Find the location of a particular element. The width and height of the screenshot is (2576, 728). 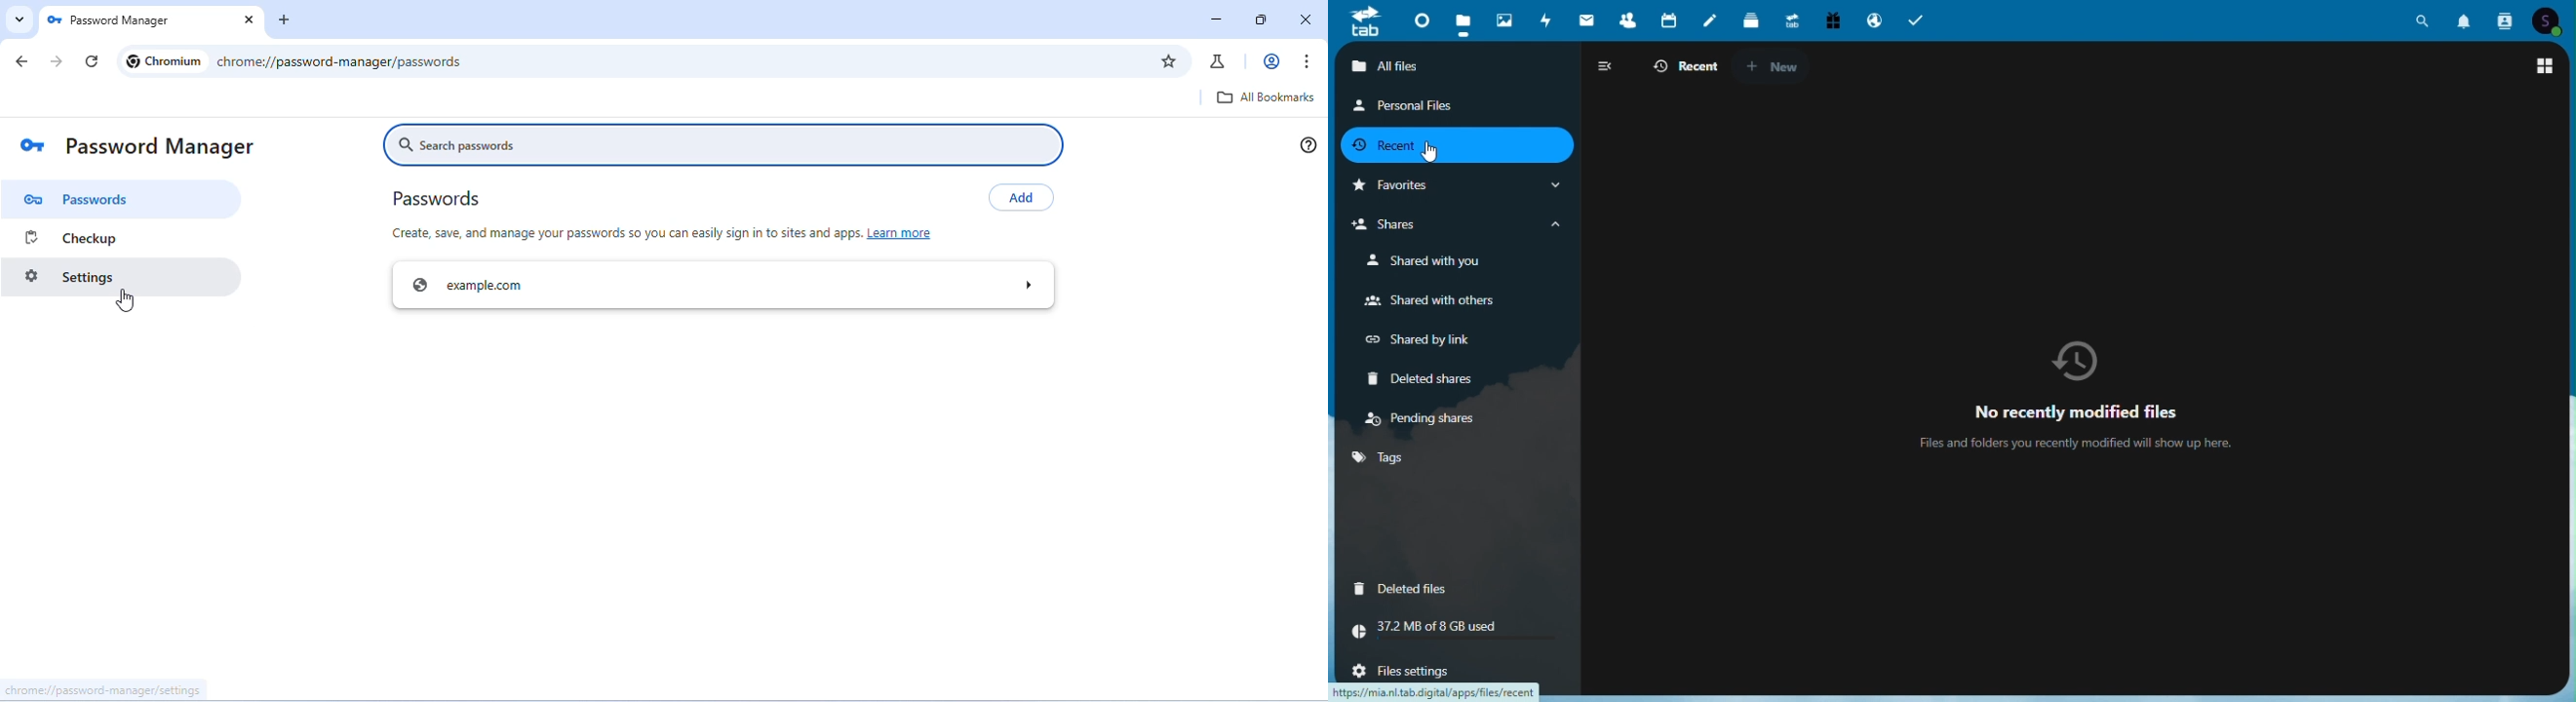

Personal Files is located at coordinates (1406, 104).